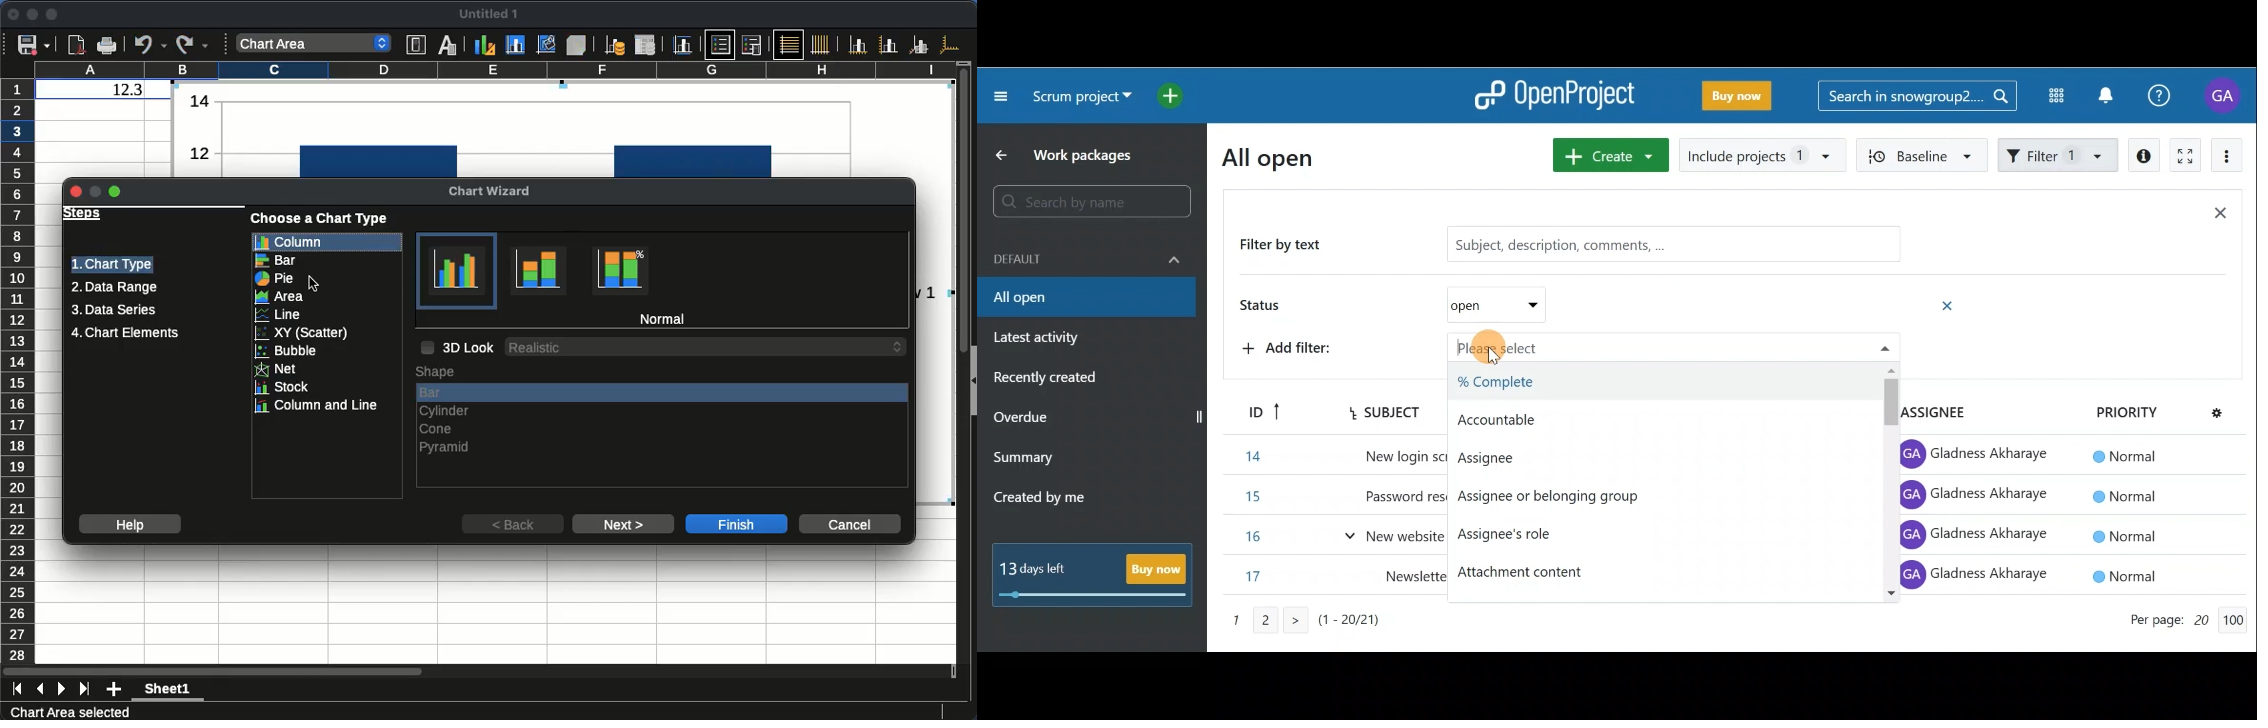 This screenshot has width=2268, height=728. I want to click on pie, so click(328, 279).